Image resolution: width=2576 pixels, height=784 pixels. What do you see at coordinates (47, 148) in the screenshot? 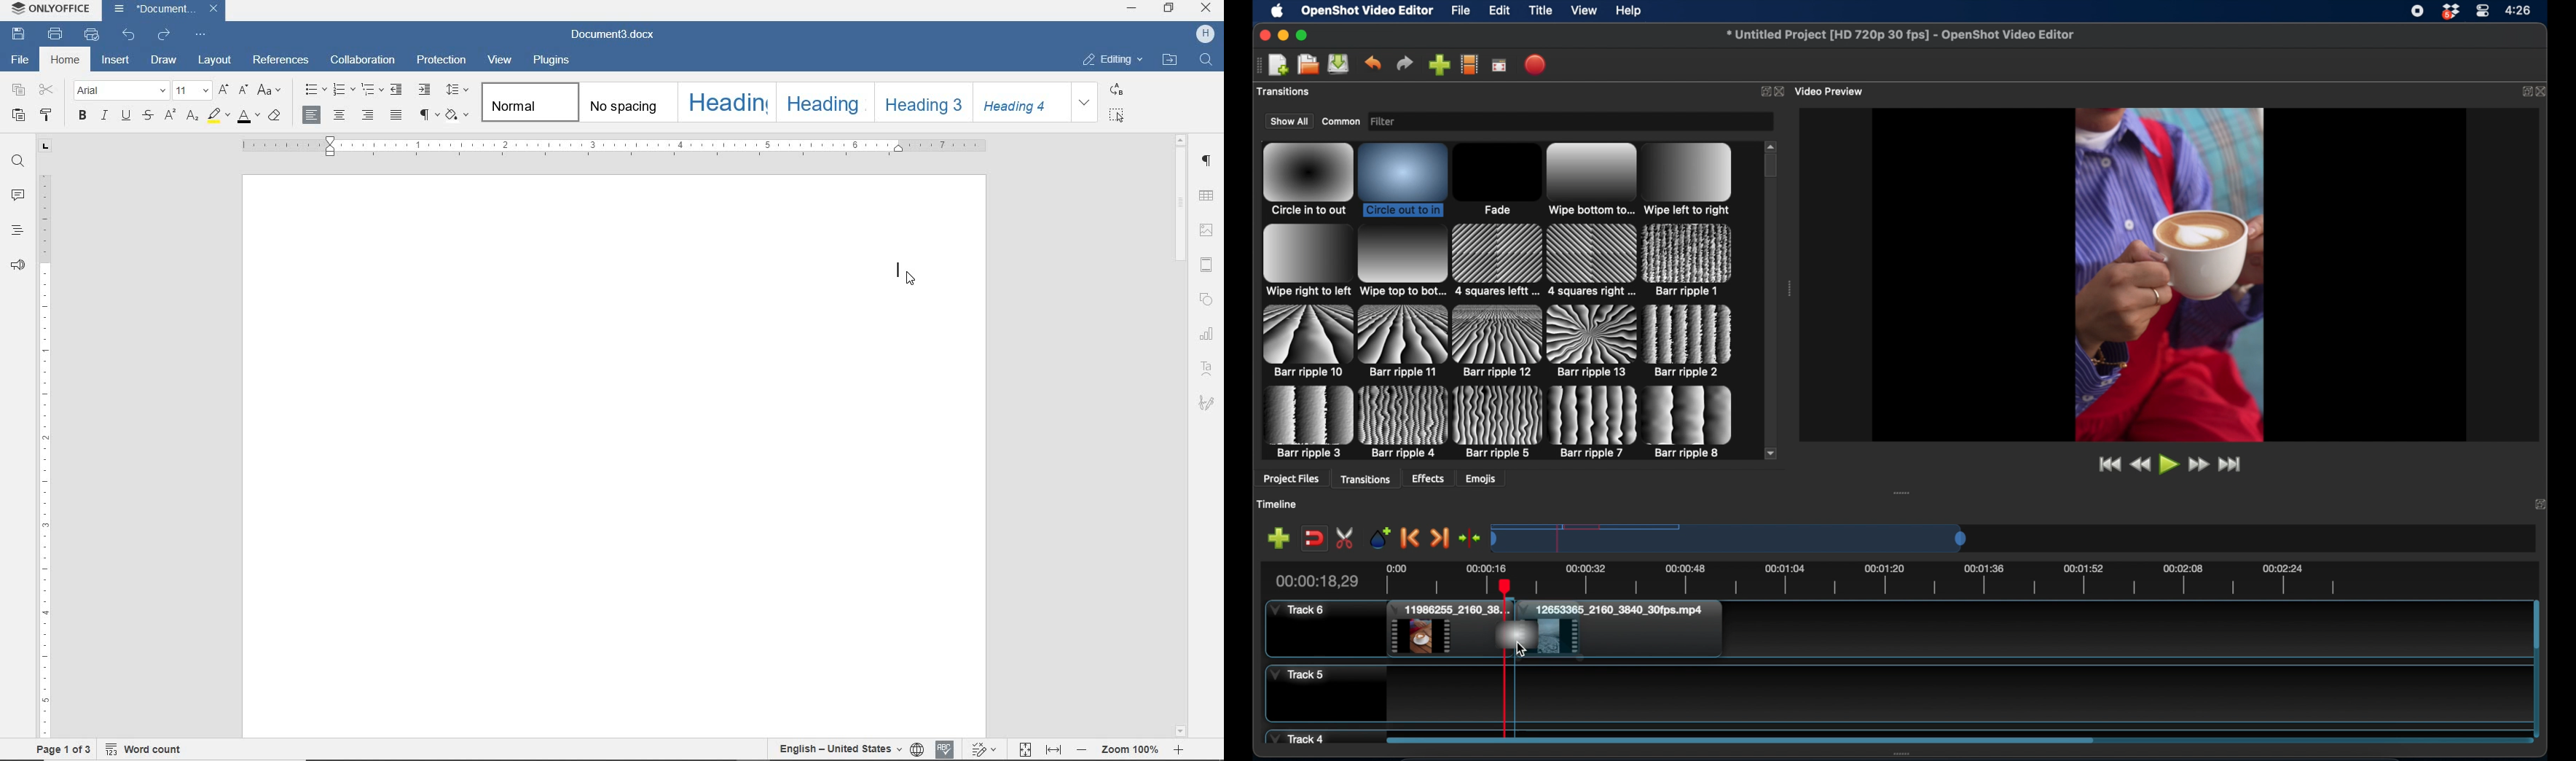
I see `TAB STOP` at bounding box center [47, 148].